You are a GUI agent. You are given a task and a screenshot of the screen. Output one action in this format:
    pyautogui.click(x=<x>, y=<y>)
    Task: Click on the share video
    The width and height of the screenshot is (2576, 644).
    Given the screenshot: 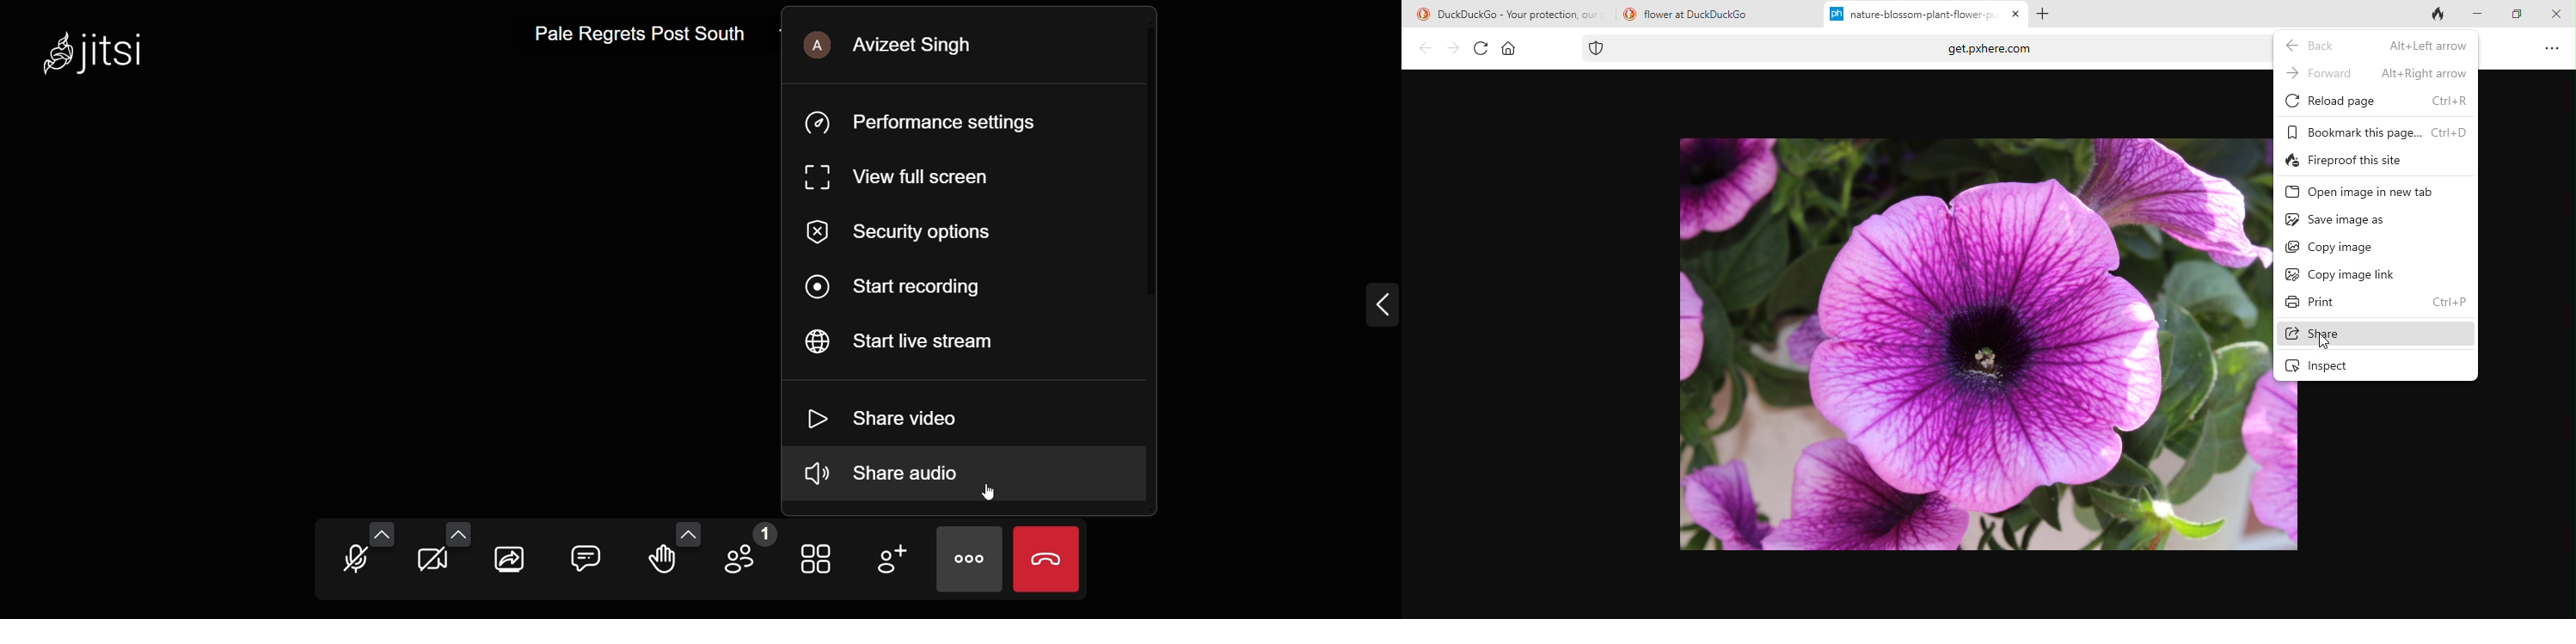 What is the action you would take?
    pyautogui.click(x=894, y=415)
    